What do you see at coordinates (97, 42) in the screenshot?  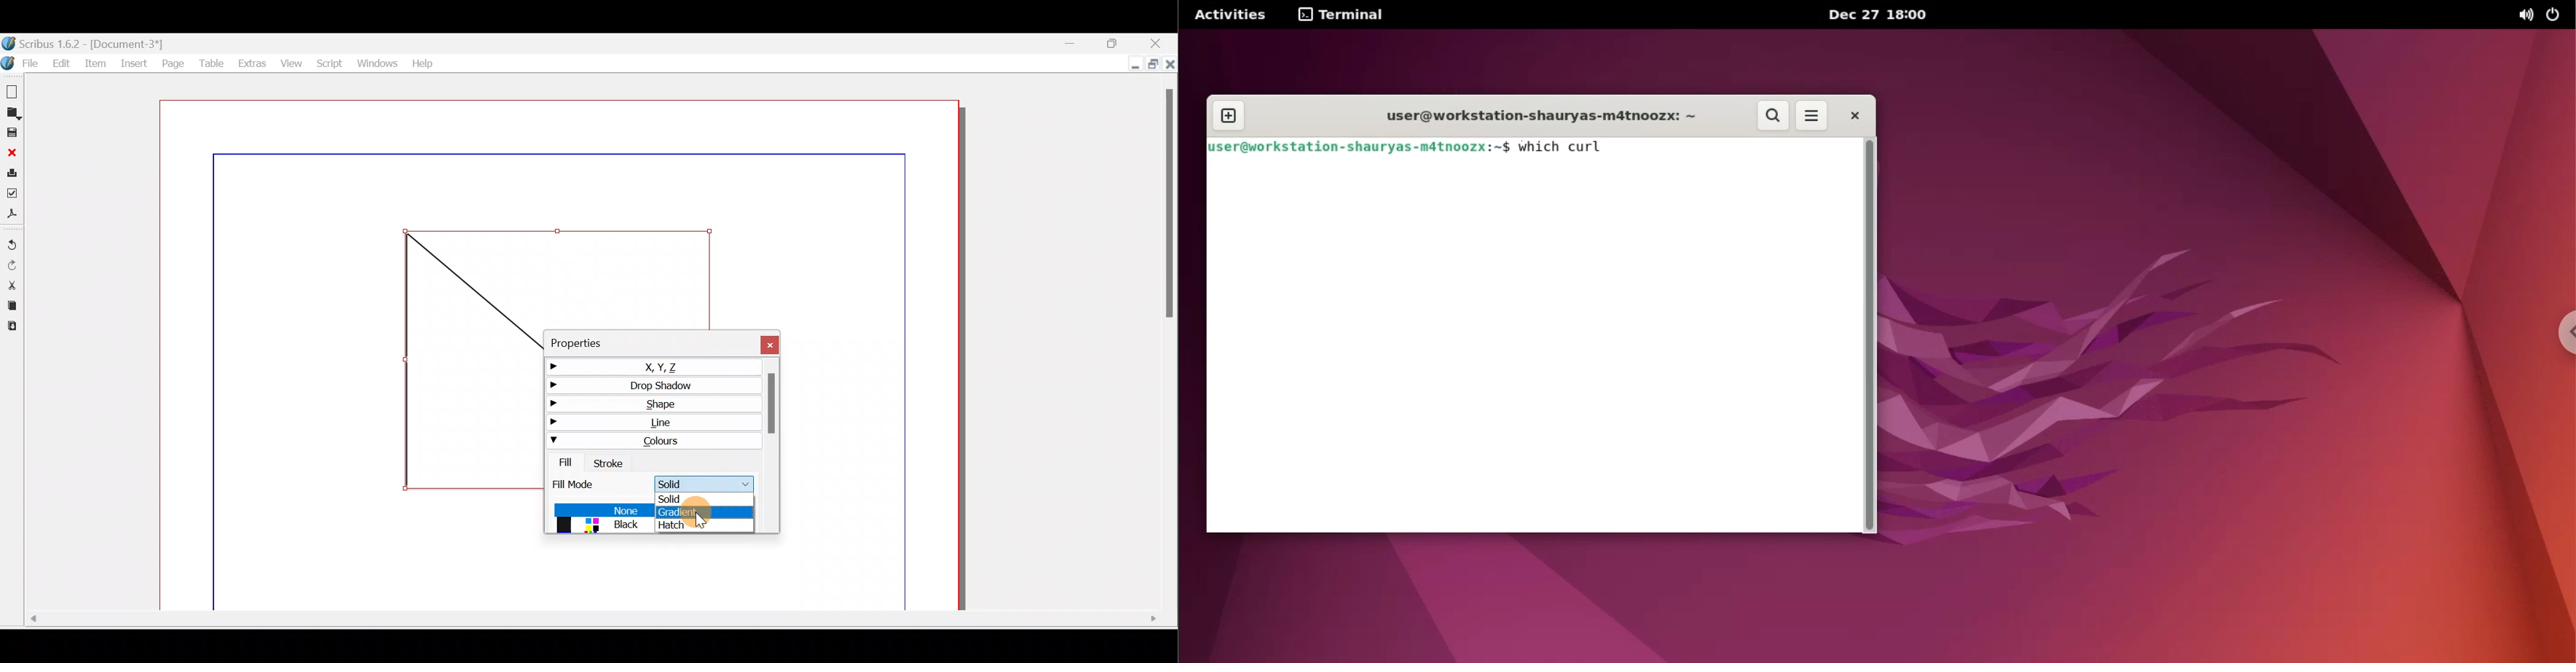 I see `Document name` at bounding box center [97, 42].